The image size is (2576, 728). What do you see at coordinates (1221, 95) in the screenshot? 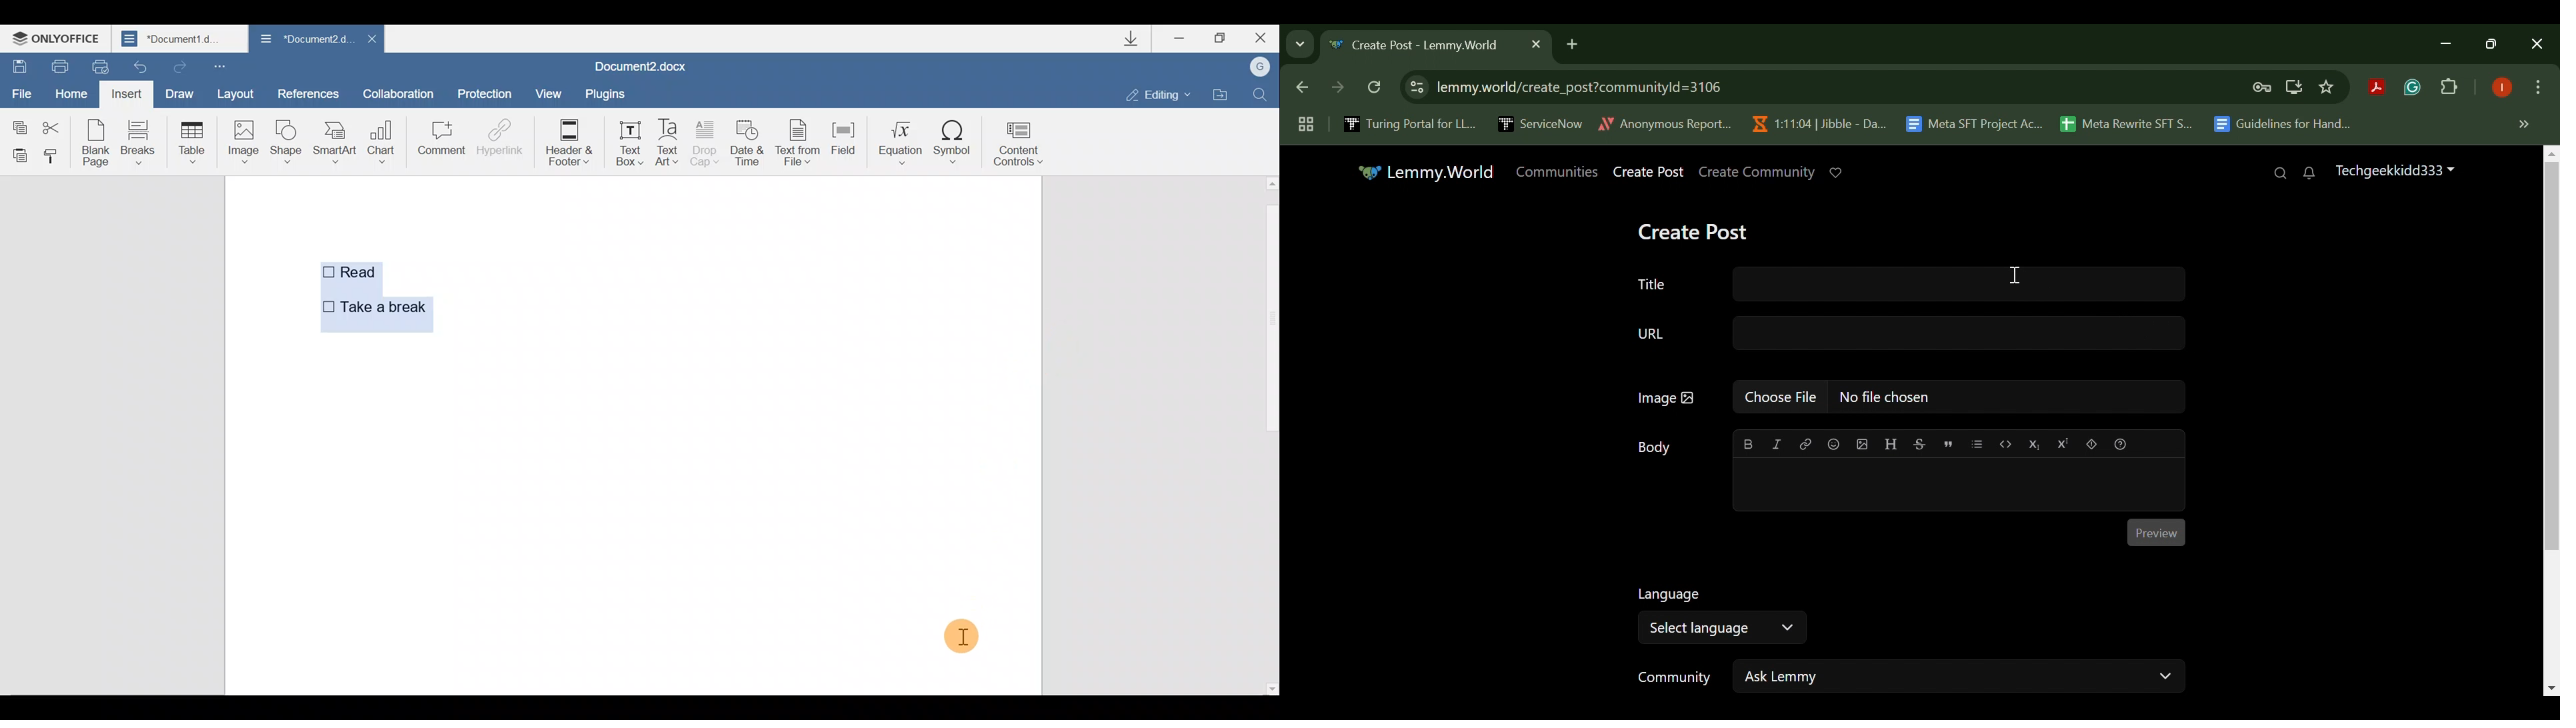
I see `Open file location` at bounding box center [1221, 95].